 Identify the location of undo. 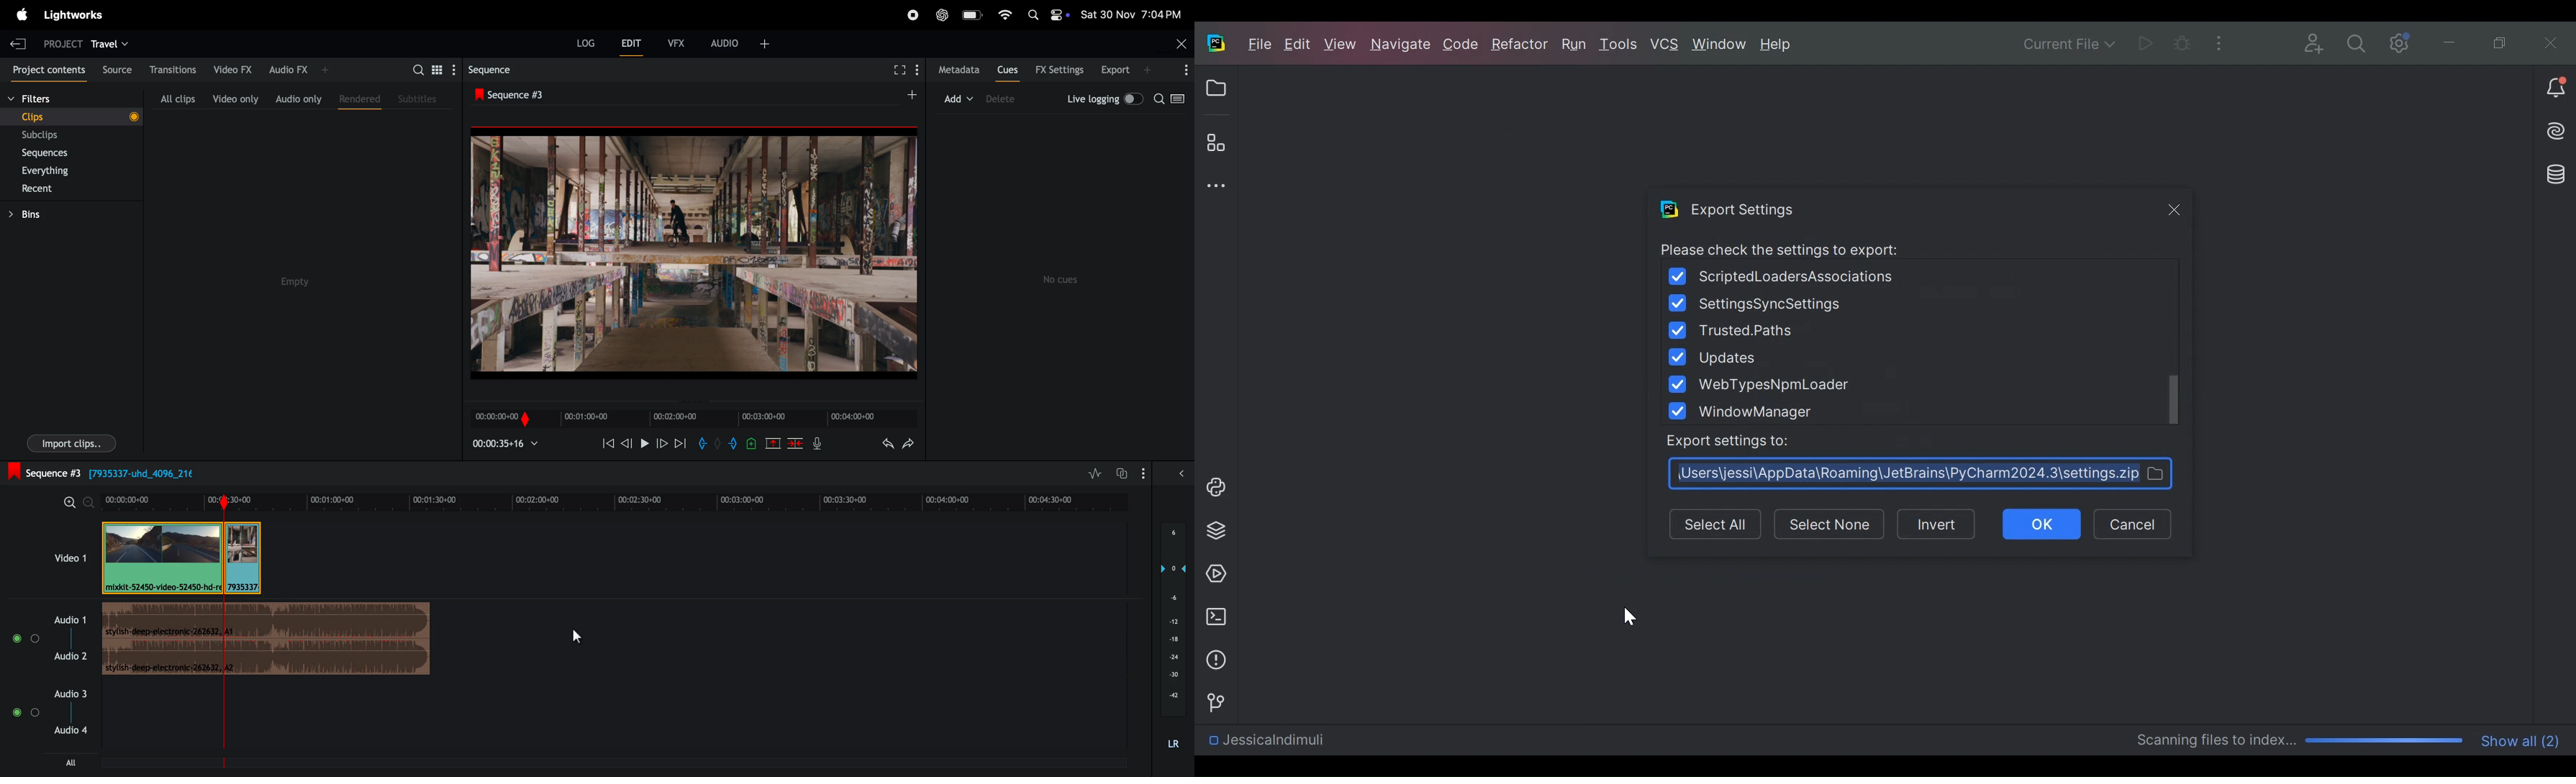
(881, 443).